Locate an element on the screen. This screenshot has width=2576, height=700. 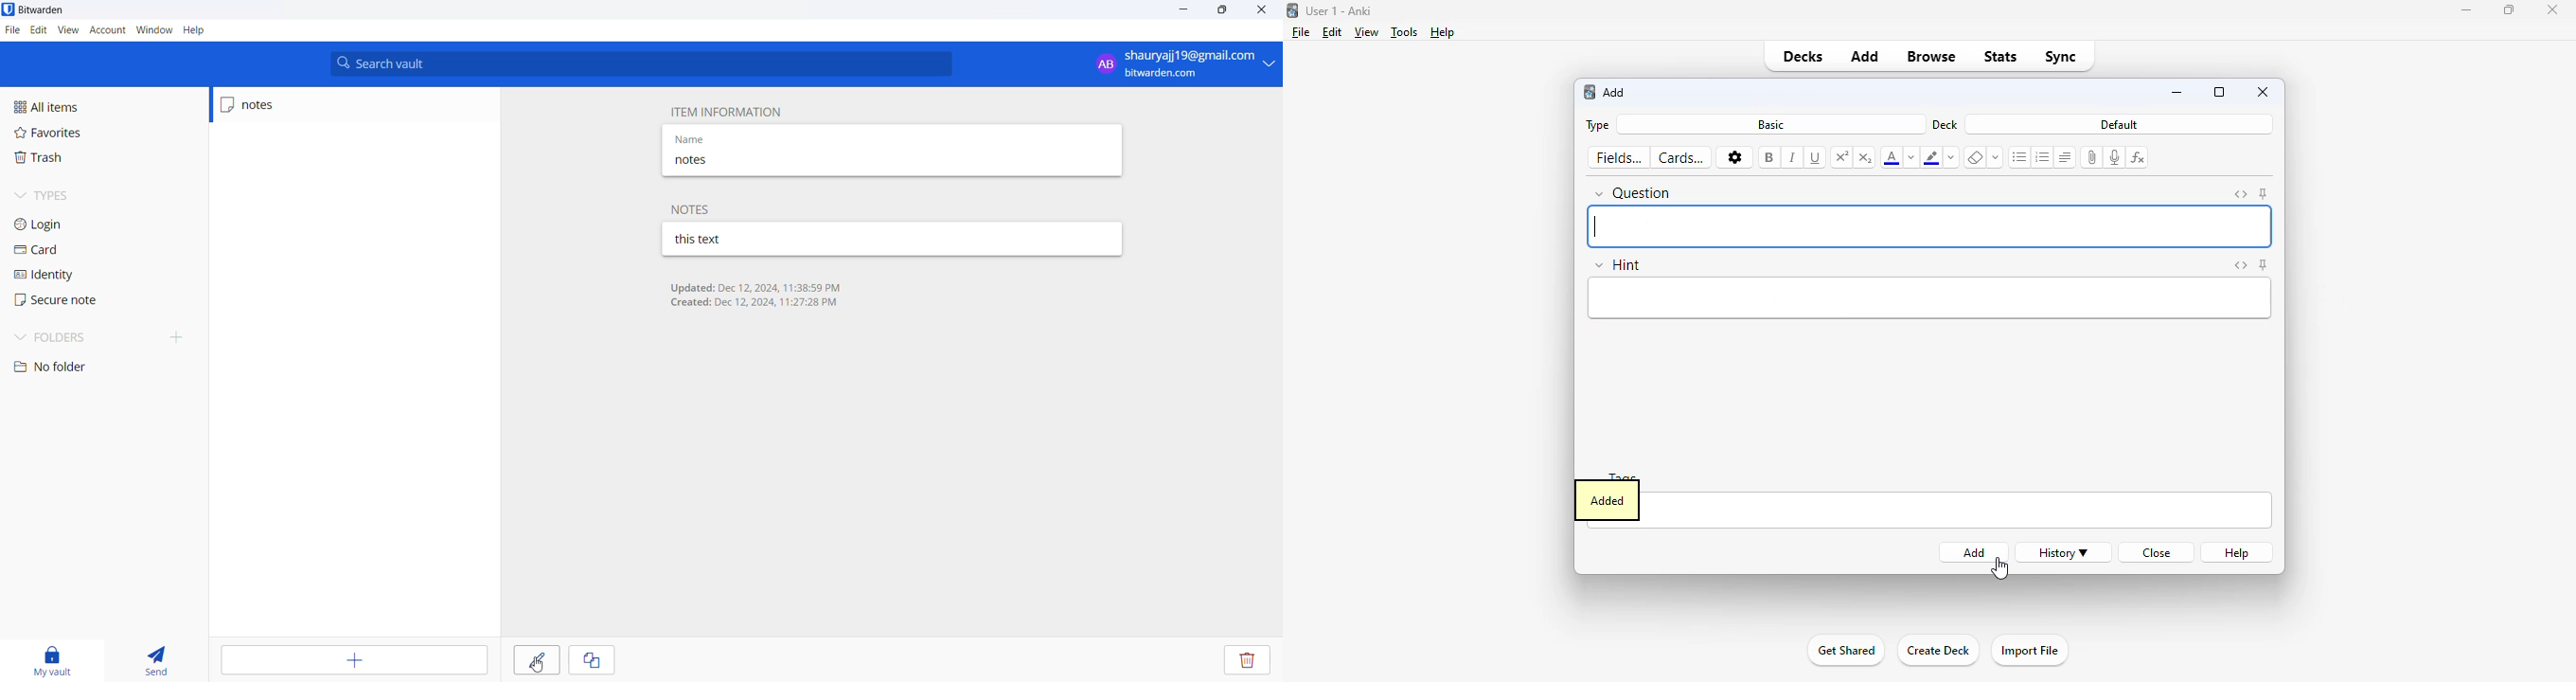
type is located at coordinates (1599, 126).